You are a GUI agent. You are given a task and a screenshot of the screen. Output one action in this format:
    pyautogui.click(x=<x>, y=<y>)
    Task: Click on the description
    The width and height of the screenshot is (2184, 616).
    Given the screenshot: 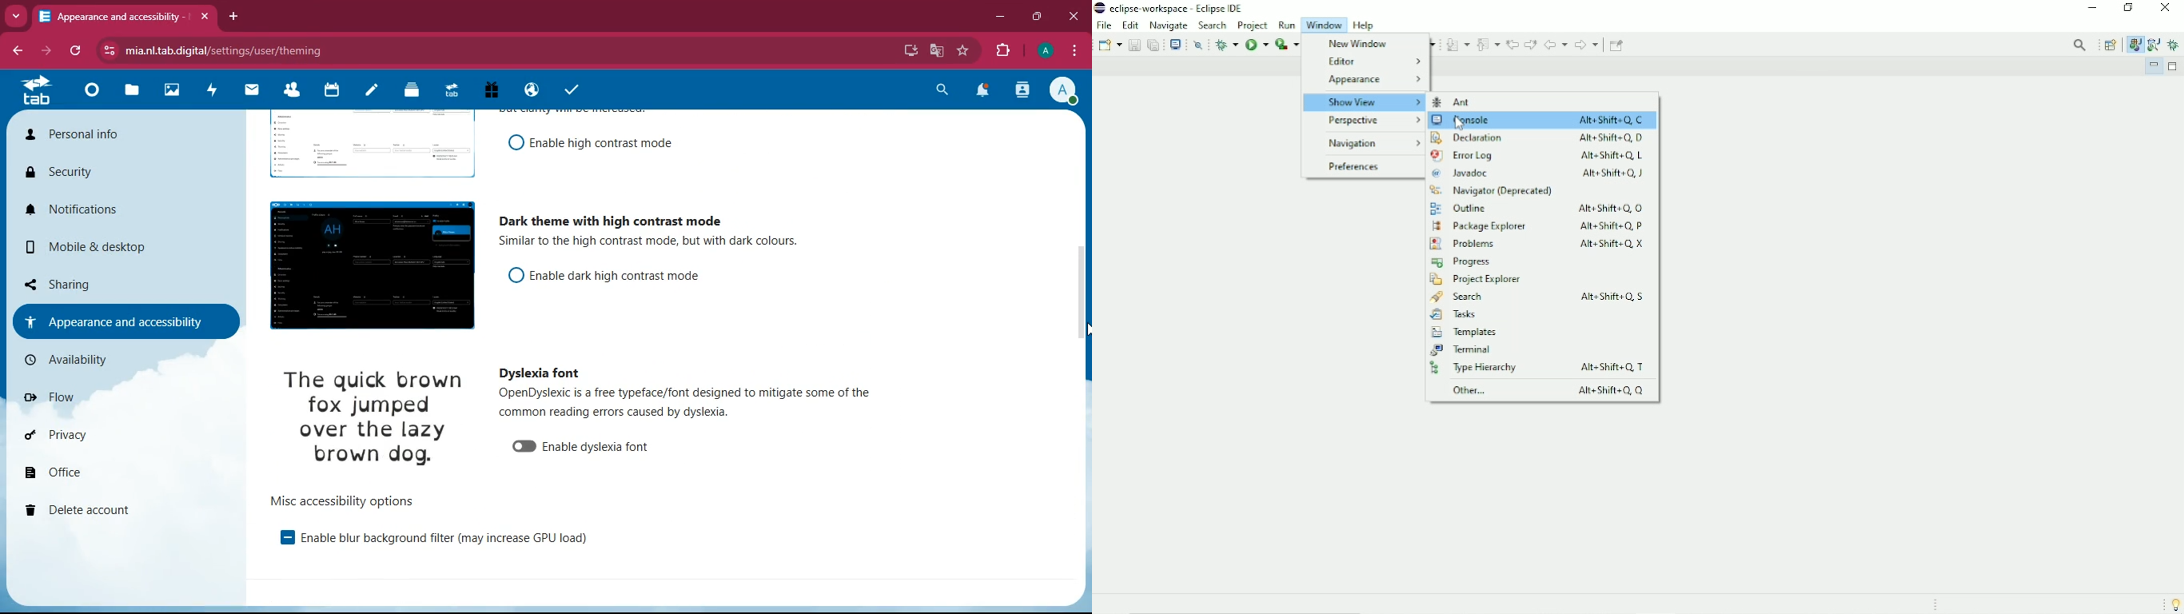 What is the action you would take?
    pyautogui.click(x=692, y=401)
    